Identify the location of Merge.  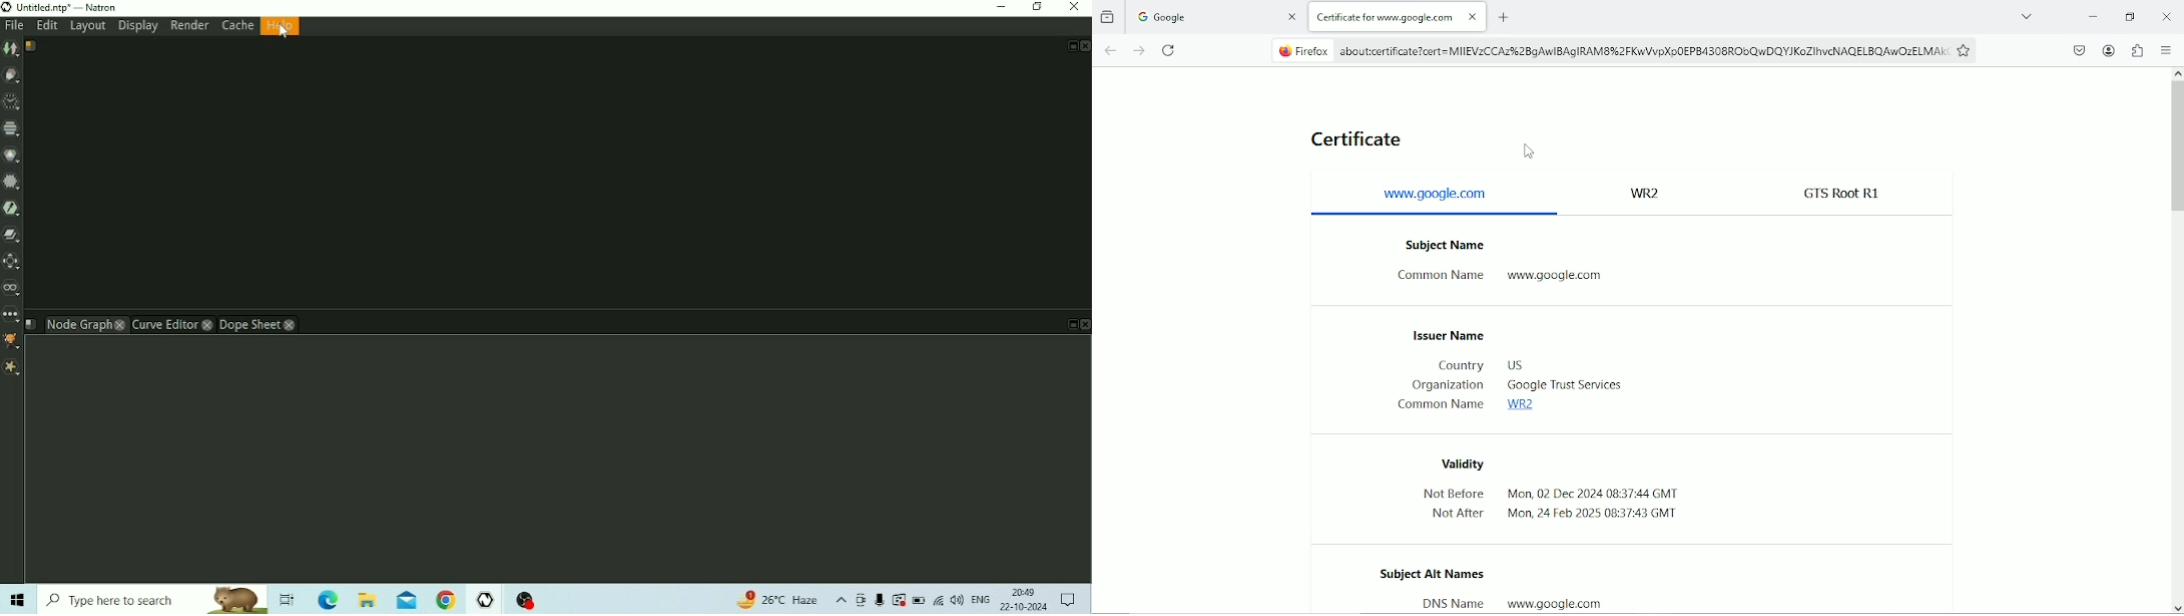
(12, 235).